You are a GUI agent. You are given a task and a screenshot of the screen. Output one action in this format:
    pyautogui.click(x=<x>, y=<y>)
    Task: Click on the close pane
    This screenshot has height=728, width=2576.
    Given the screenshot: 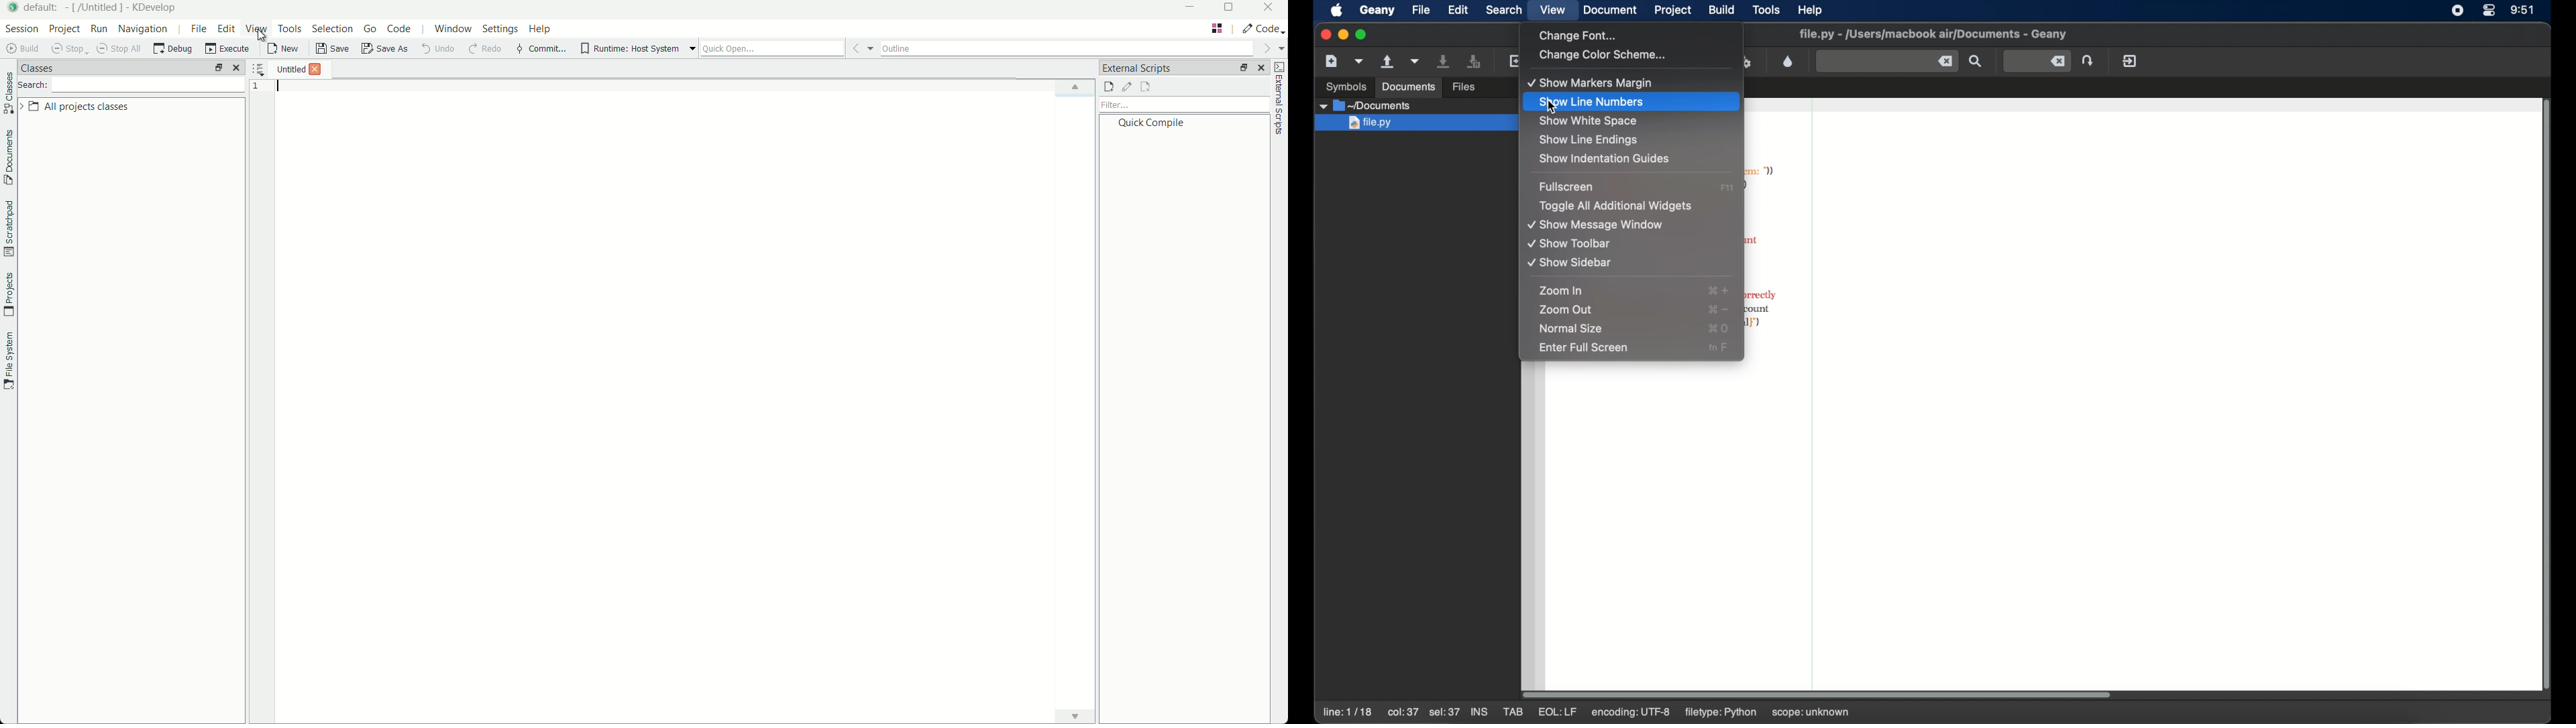 What is the action you would take?
    pyautogui.click(x=1263, y=68)
    